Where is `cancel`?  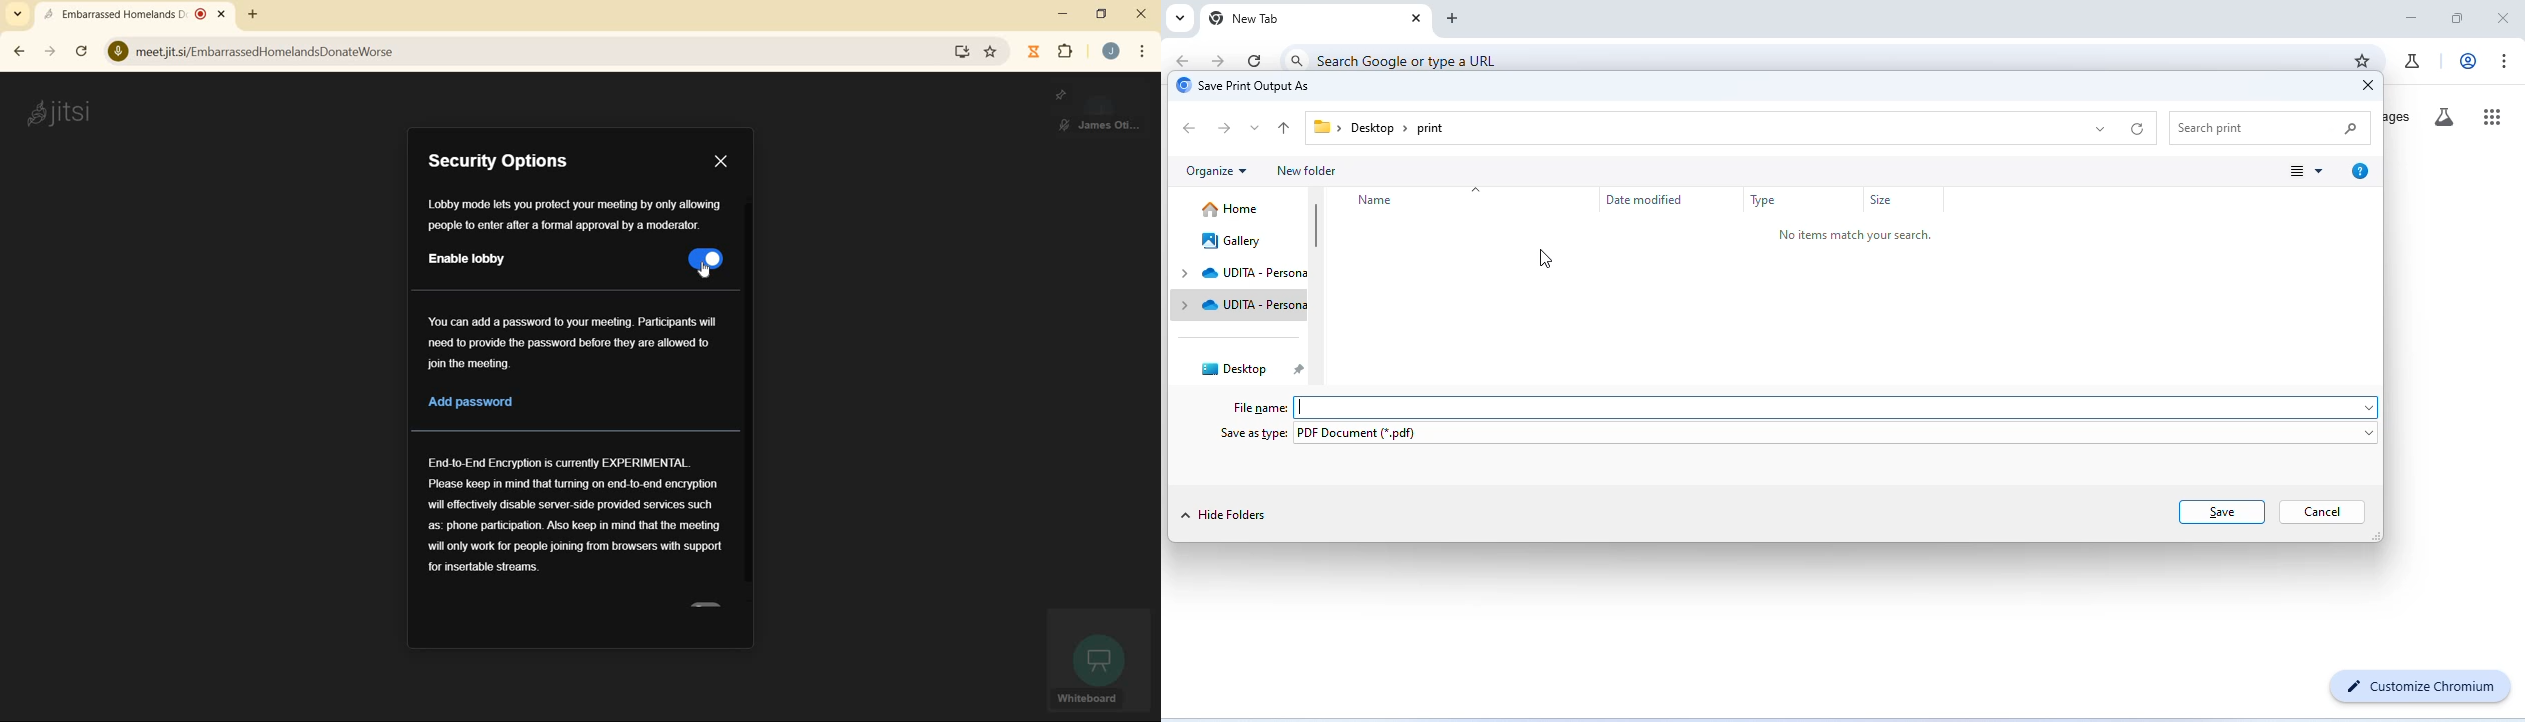 cancel is located at coordinates (2321, 513).